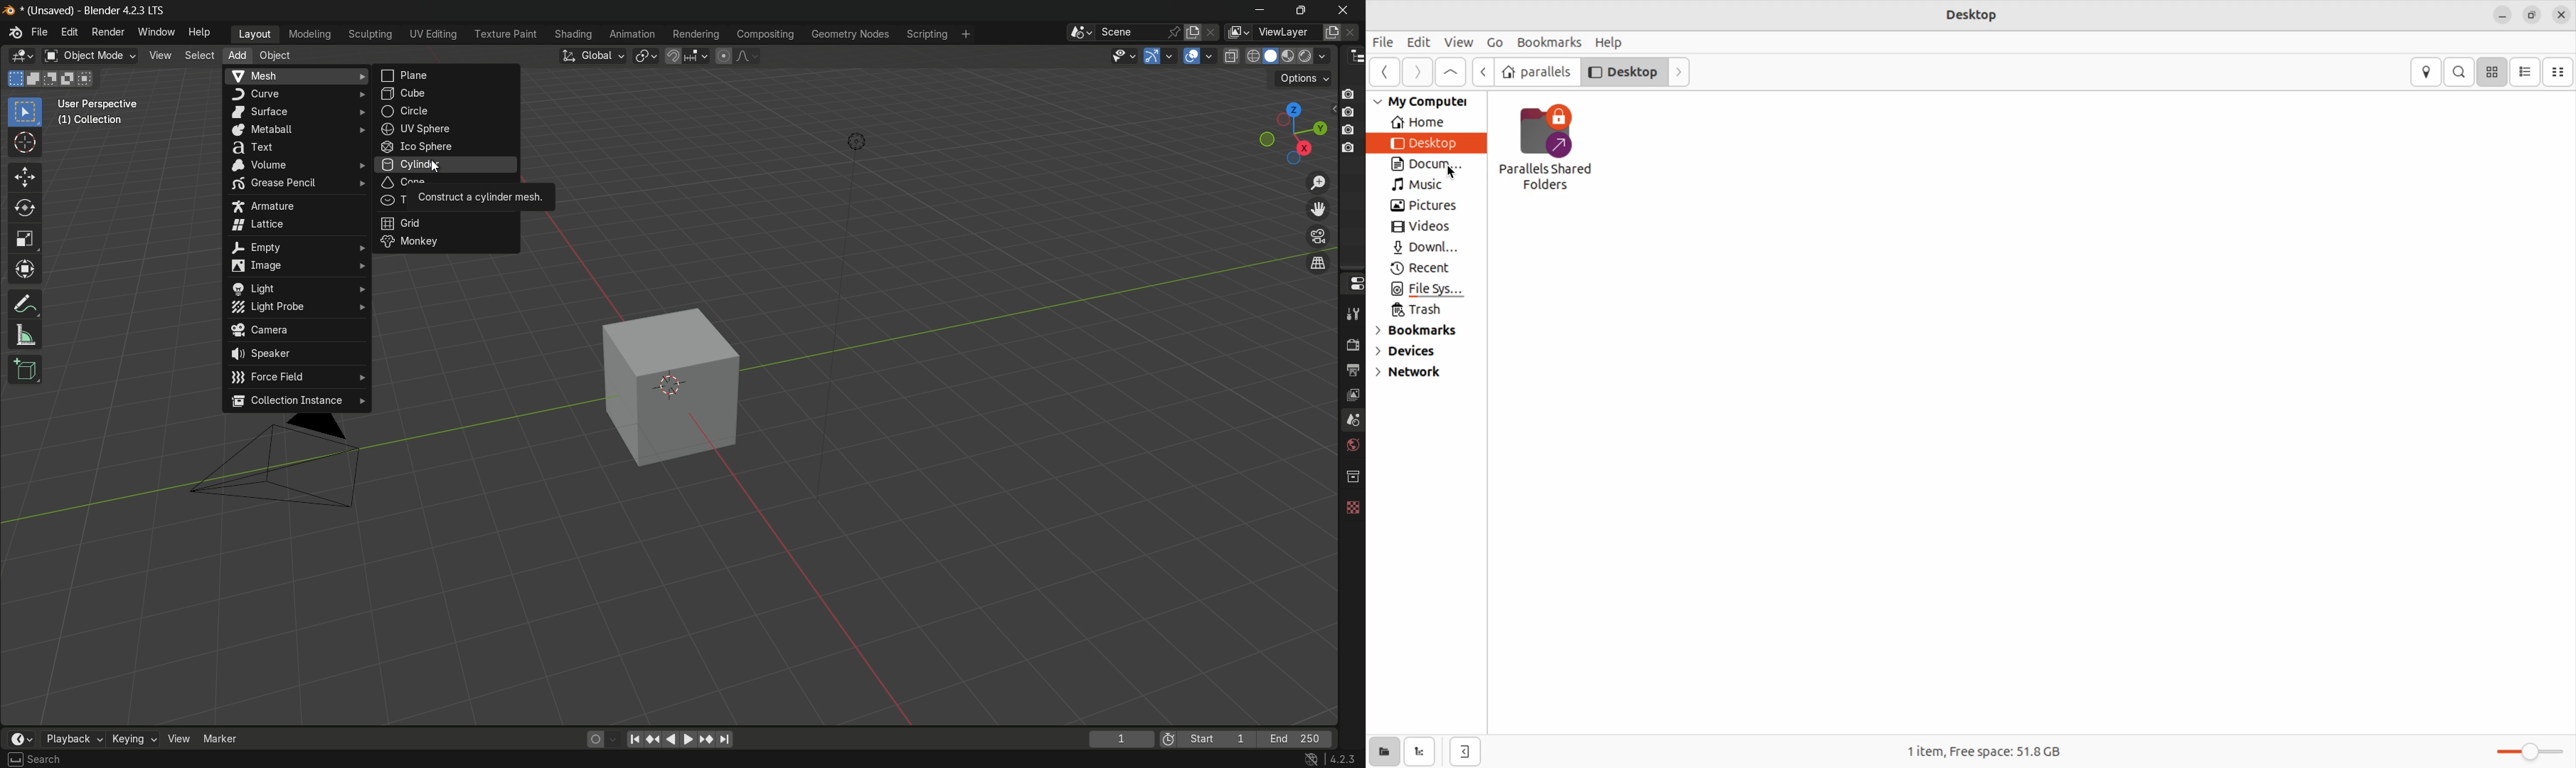  What do you see at coordinates (1352, 93) in the screenshot?
I see `capture` at bounding box center [1352, 93].